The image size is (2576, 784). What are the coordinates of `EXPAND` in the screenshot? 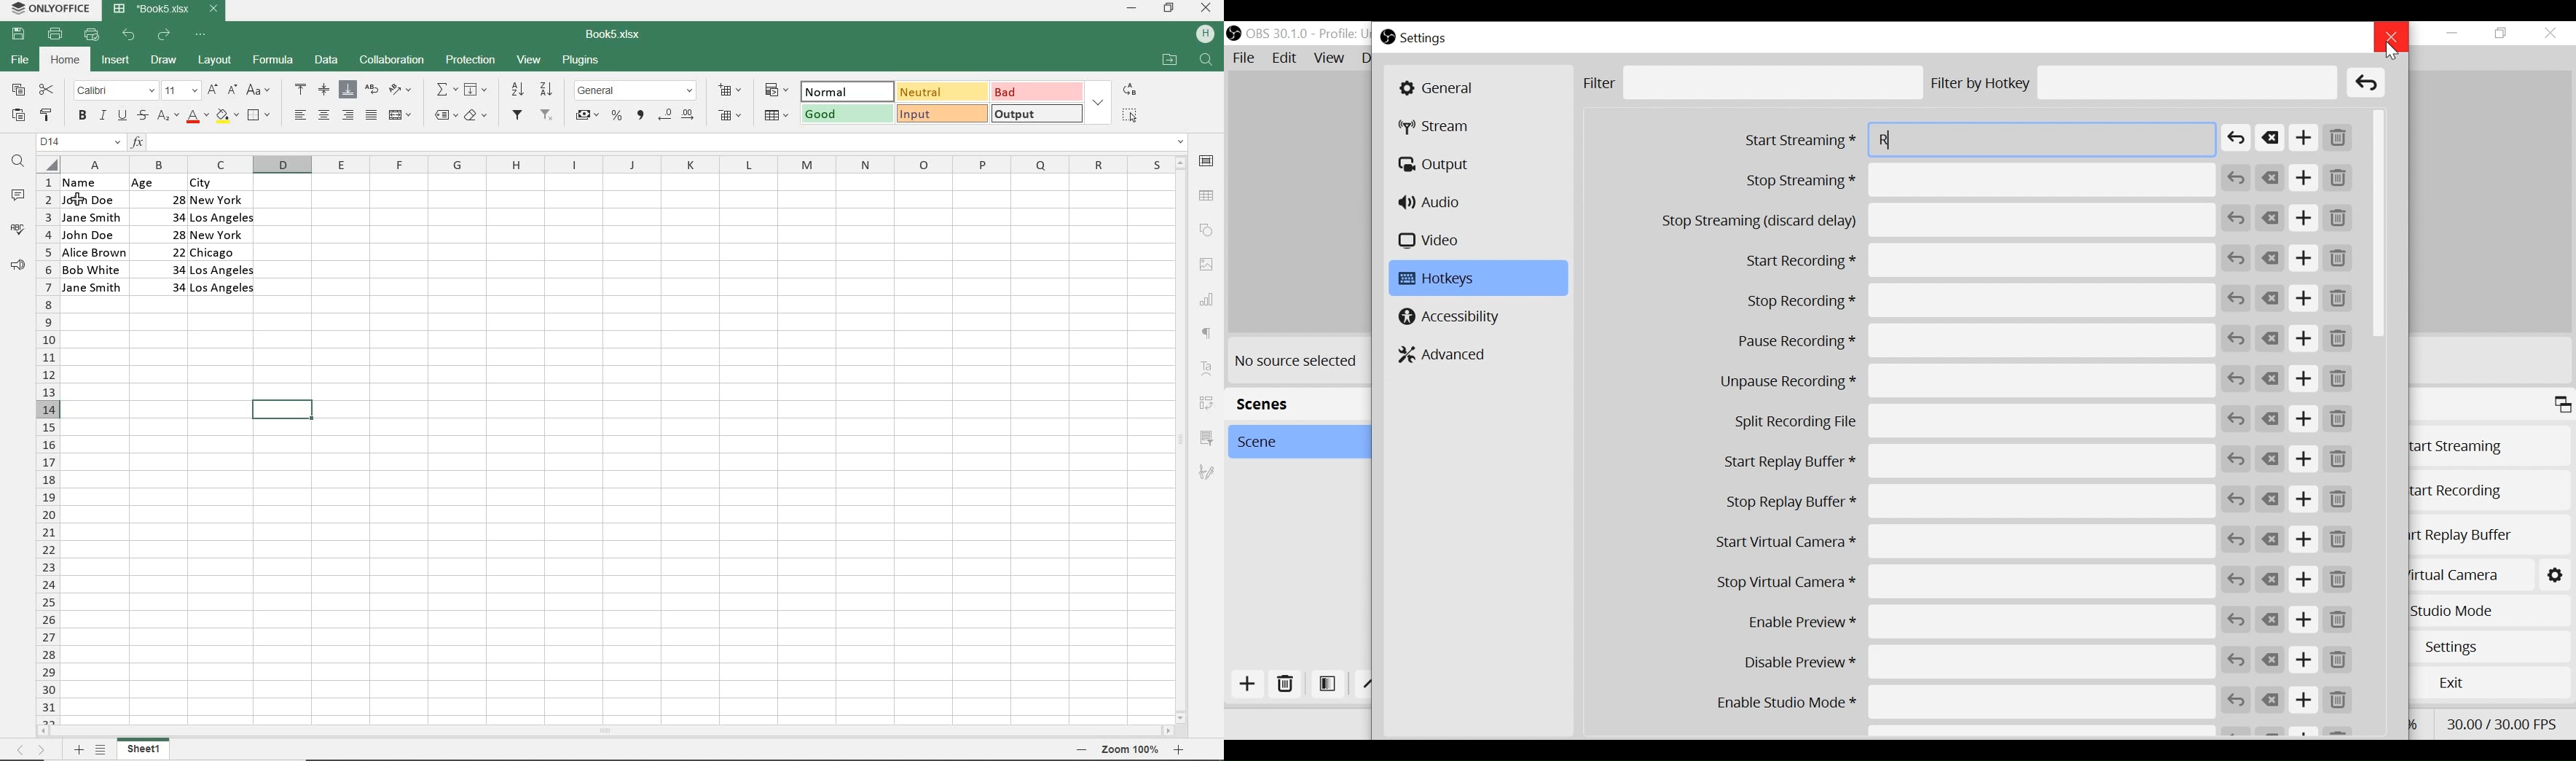 It's located at (1098, 102).